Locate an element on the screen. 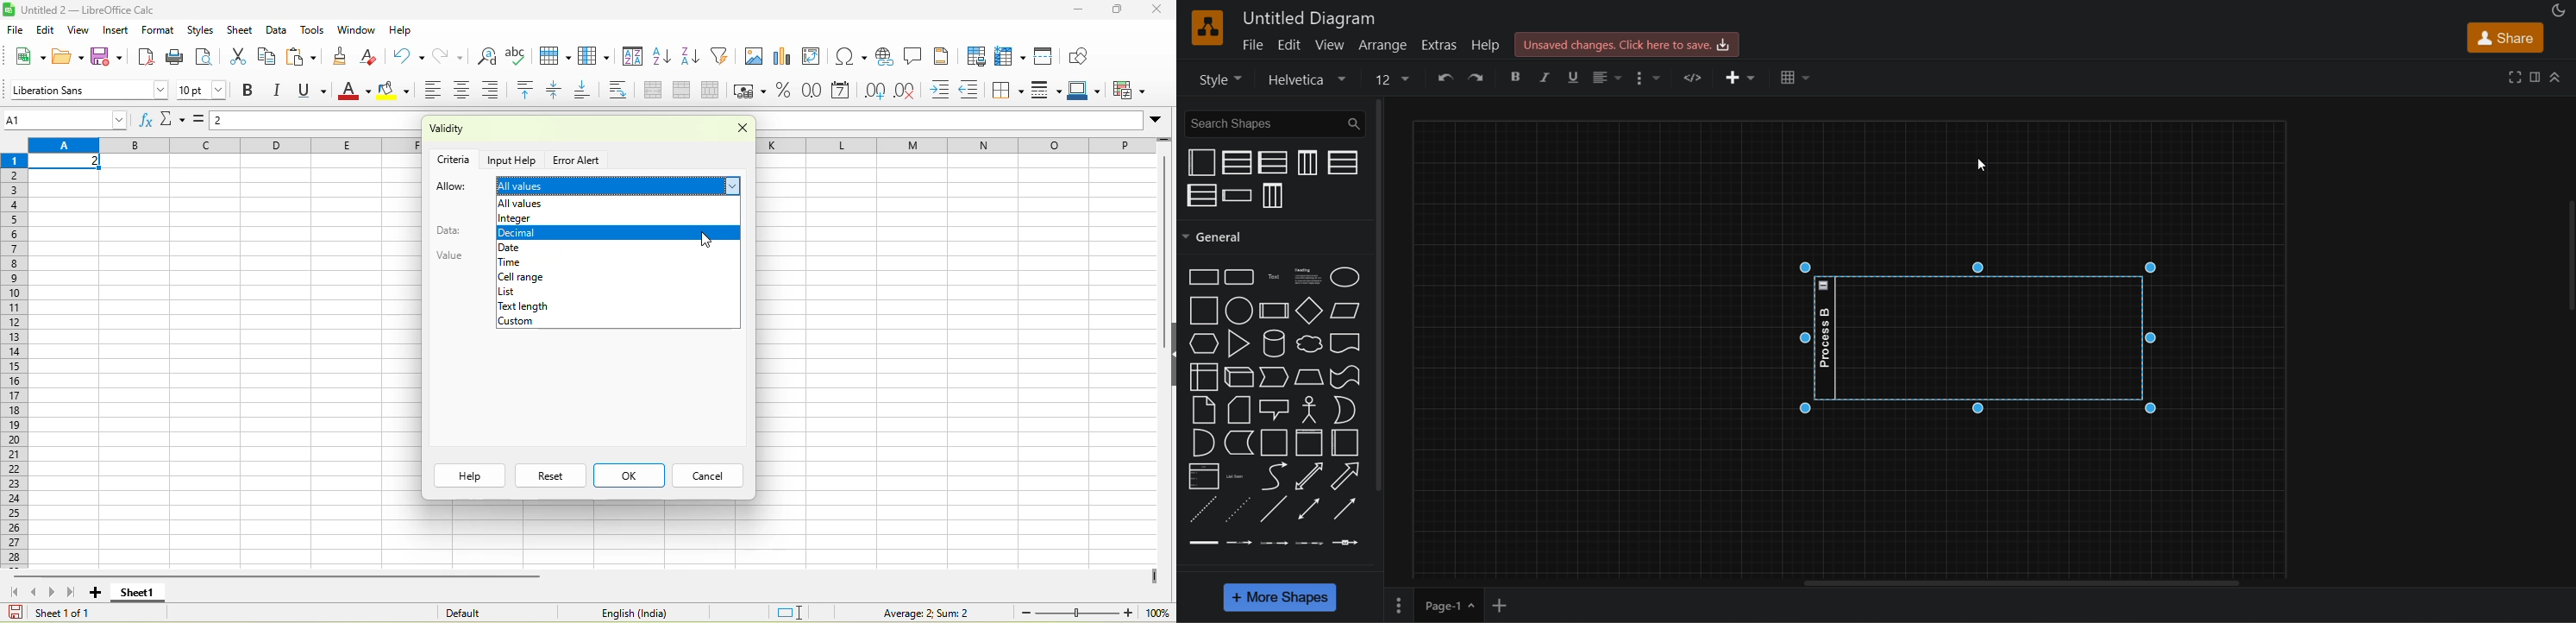 Image resolution: width=2576 pixels, height=644 pixels. card is located at coordinates (1239, 409).